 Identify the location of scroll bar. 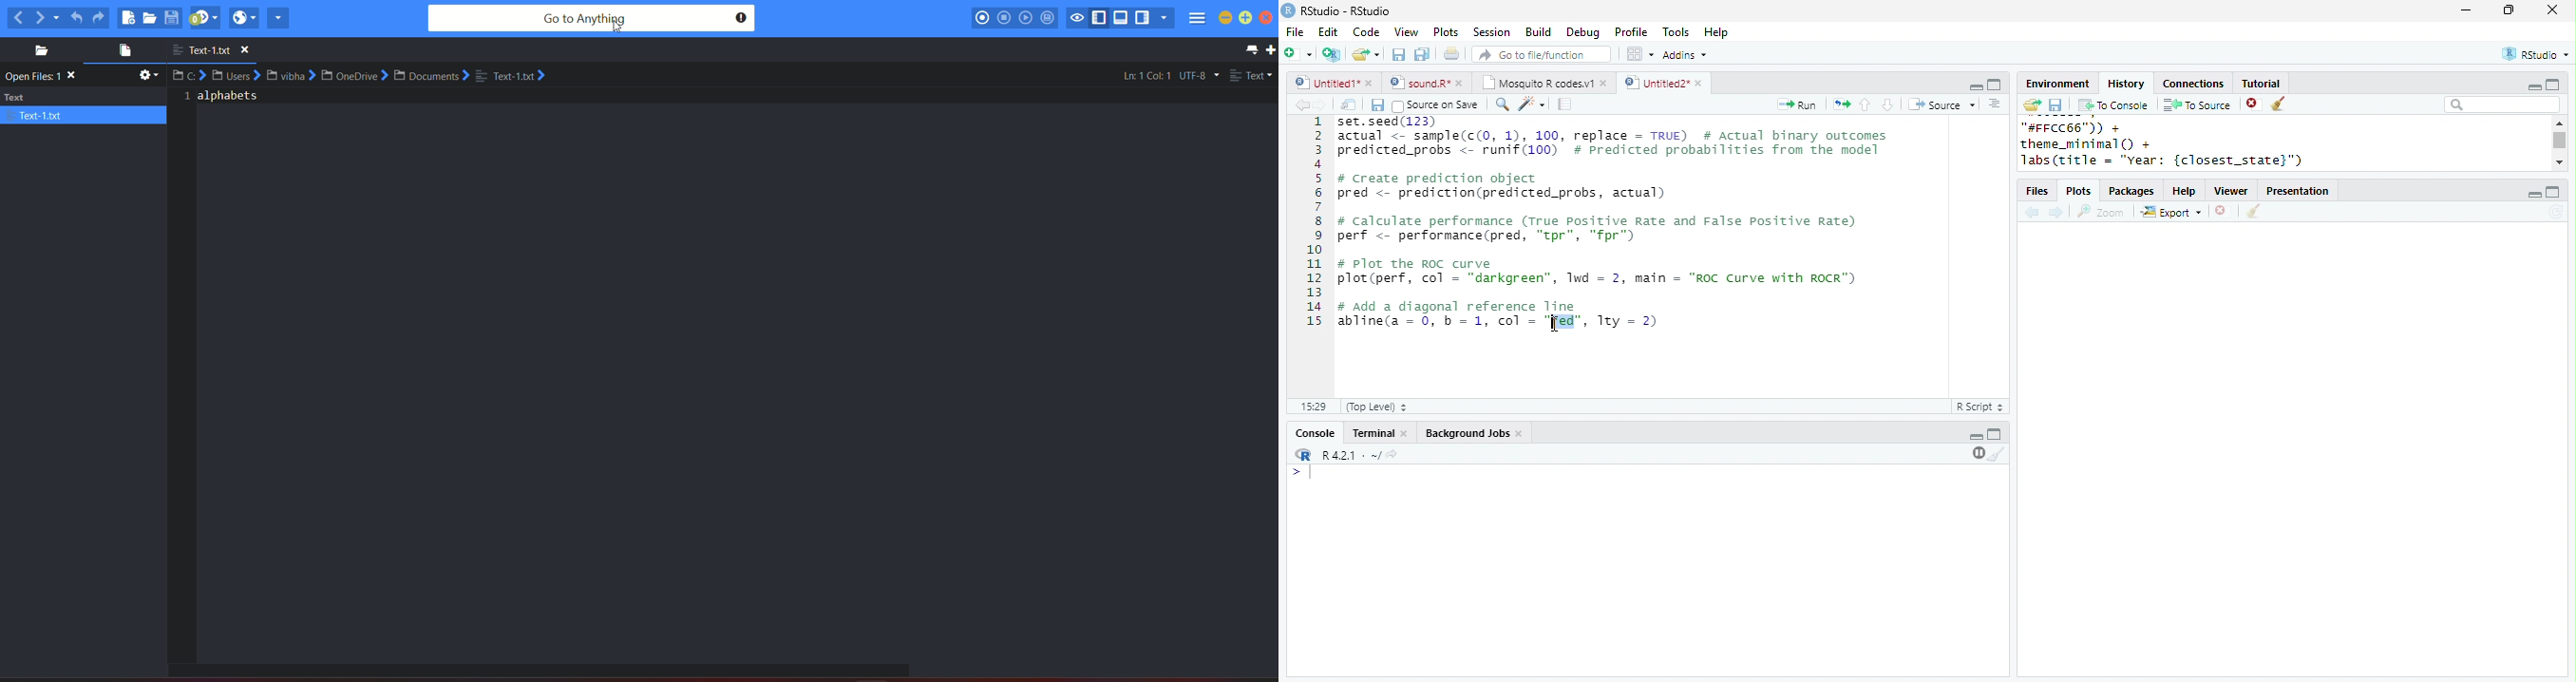
(2561, 141).